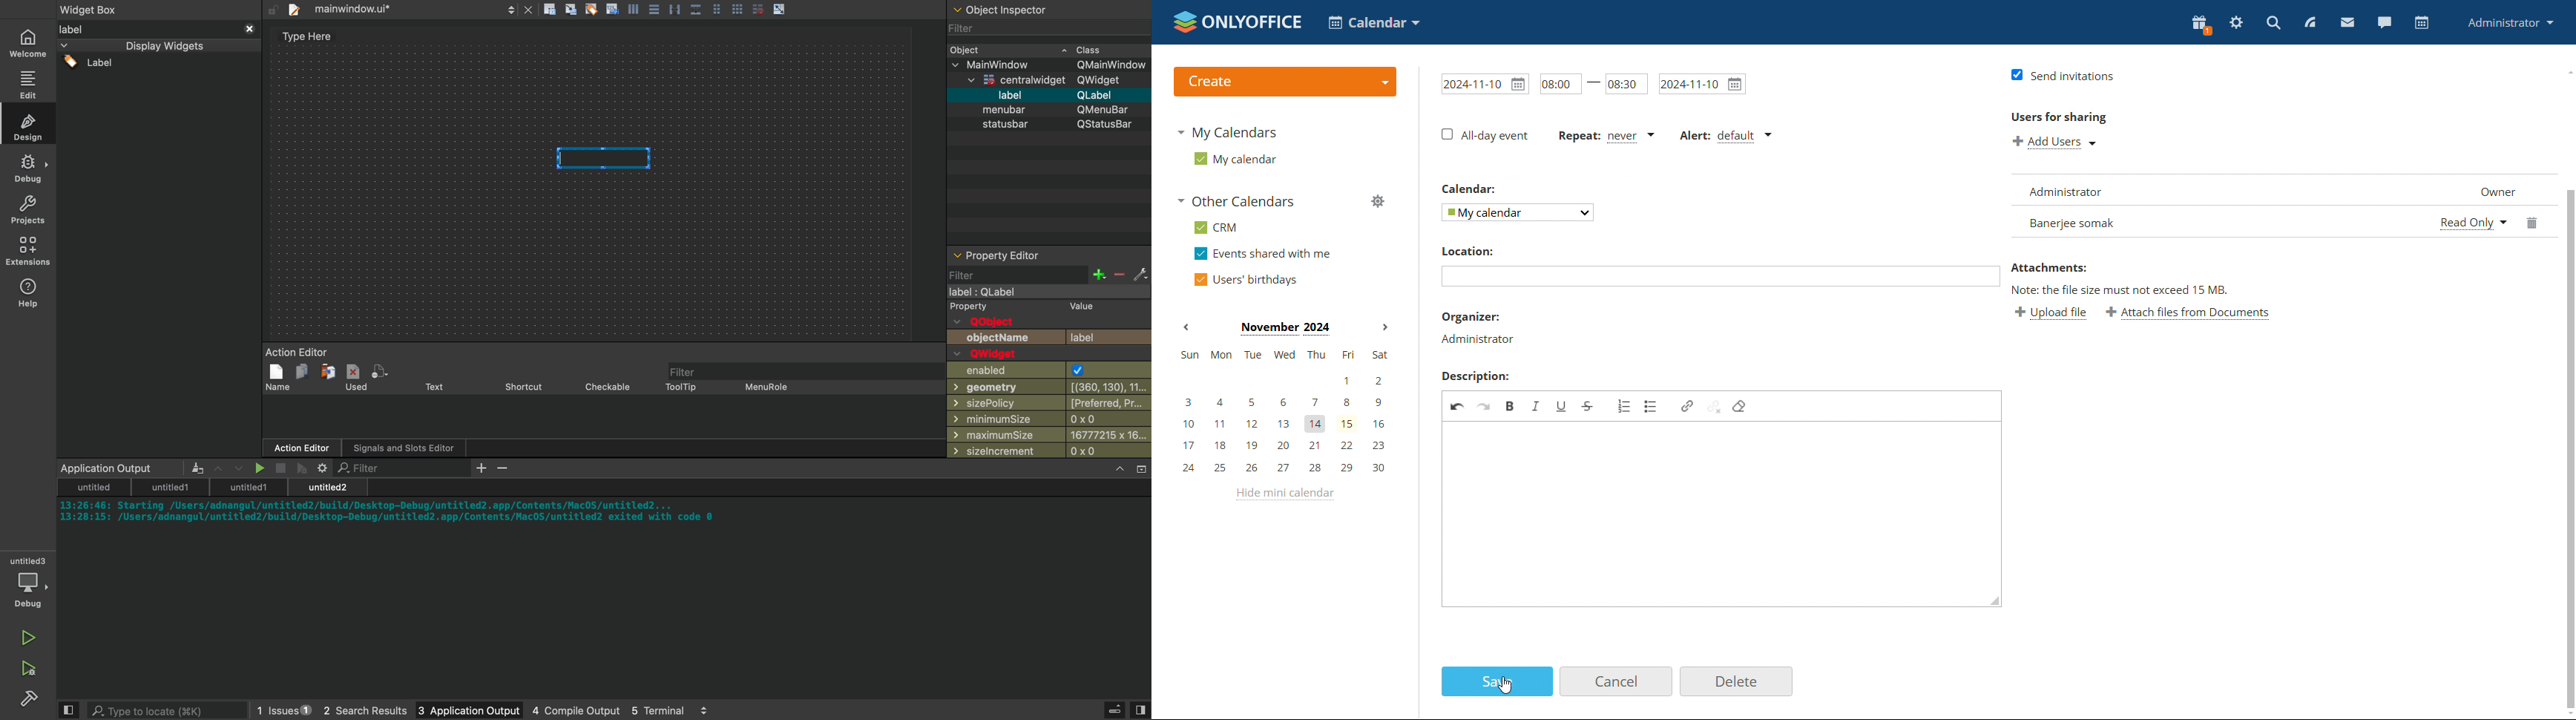 This screenshot has height=728, width=2576. What do you see at coordinates (602, 158) in the screenshot?
I see `dragged widget` at bounding box center [602, 158].